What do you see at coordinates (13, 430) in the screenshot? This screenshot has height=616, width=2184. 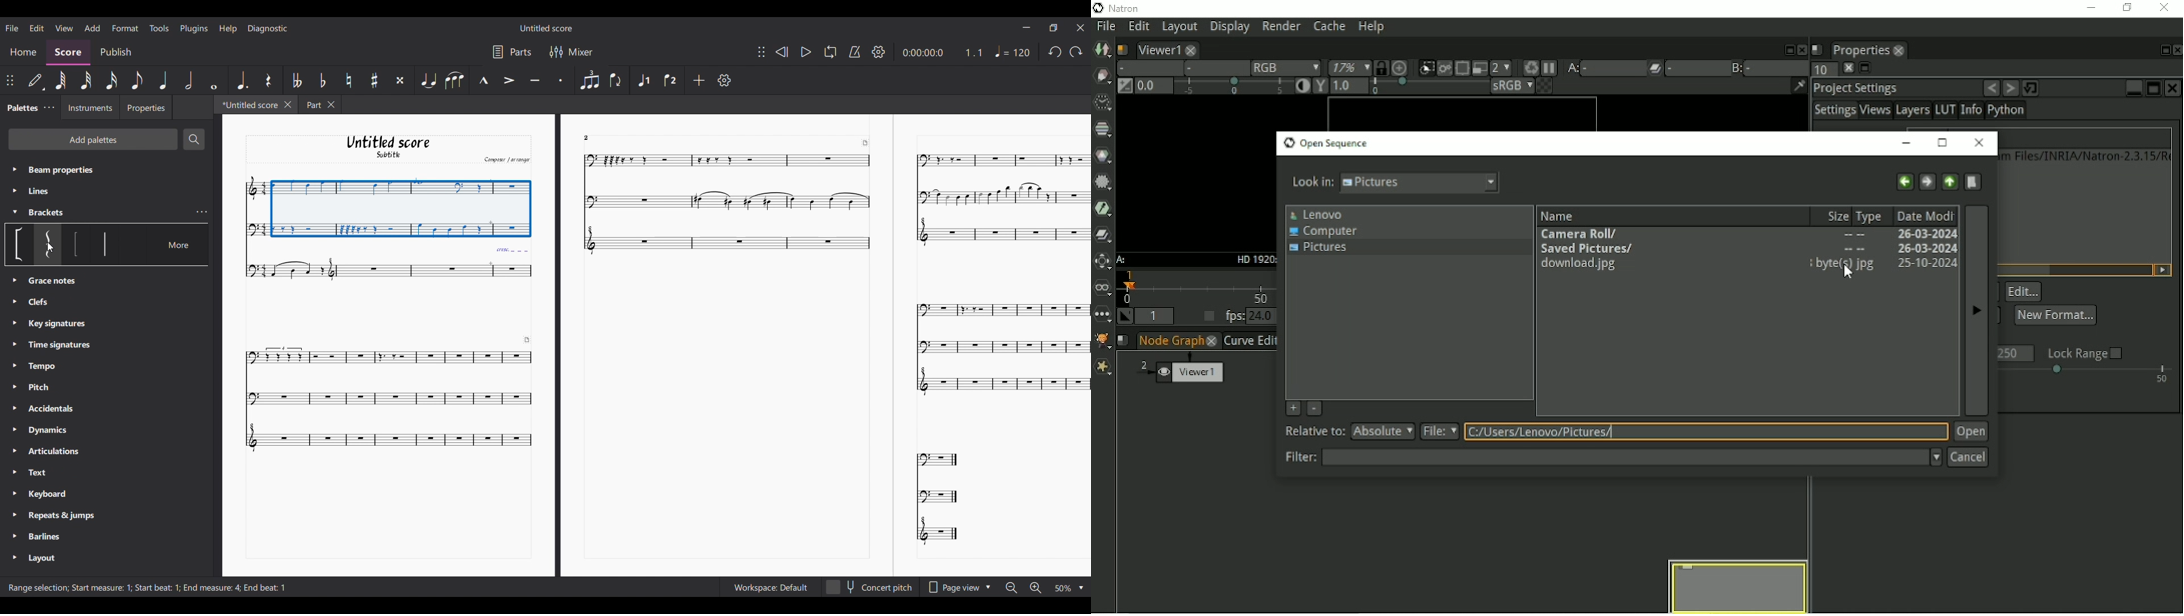 I see `` at bounding box center [13, 430].